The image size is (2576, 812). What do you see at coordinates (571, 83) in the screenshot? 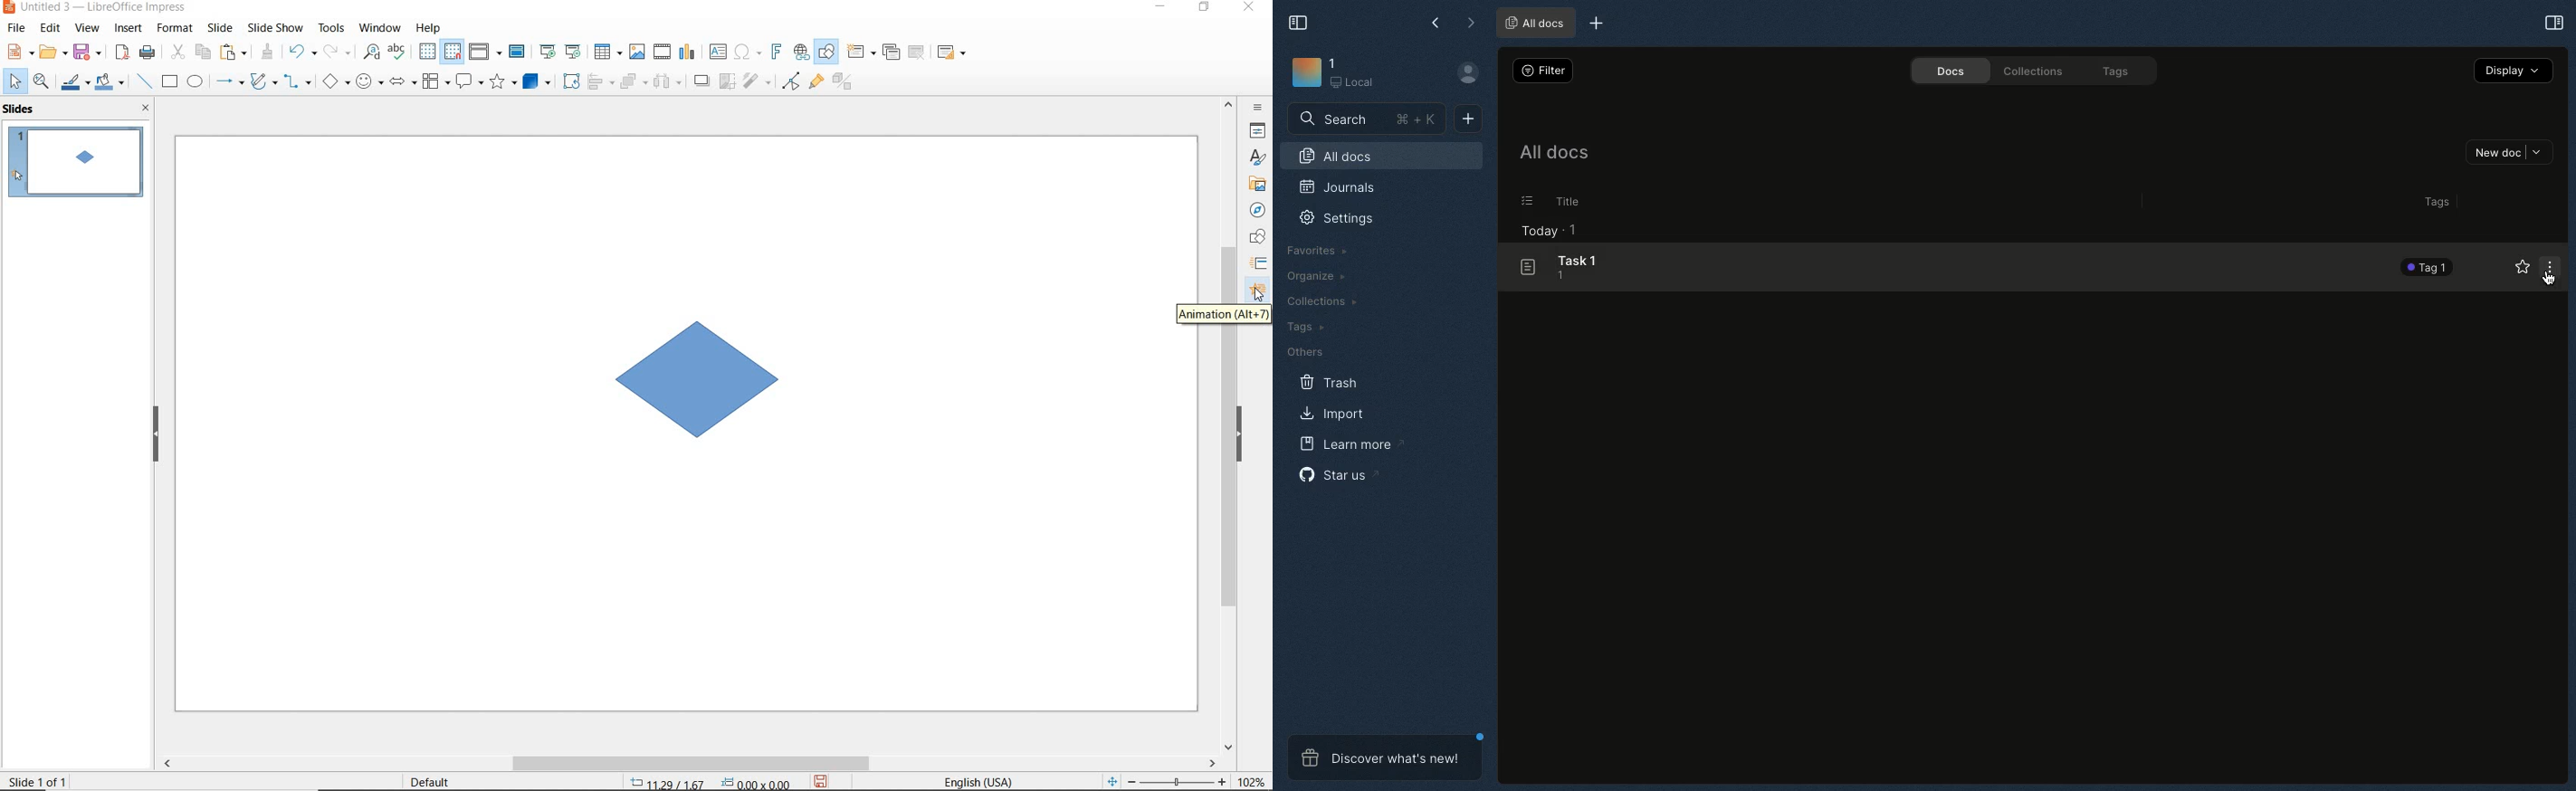
I see `rotate` at bounding box center [571, 83].